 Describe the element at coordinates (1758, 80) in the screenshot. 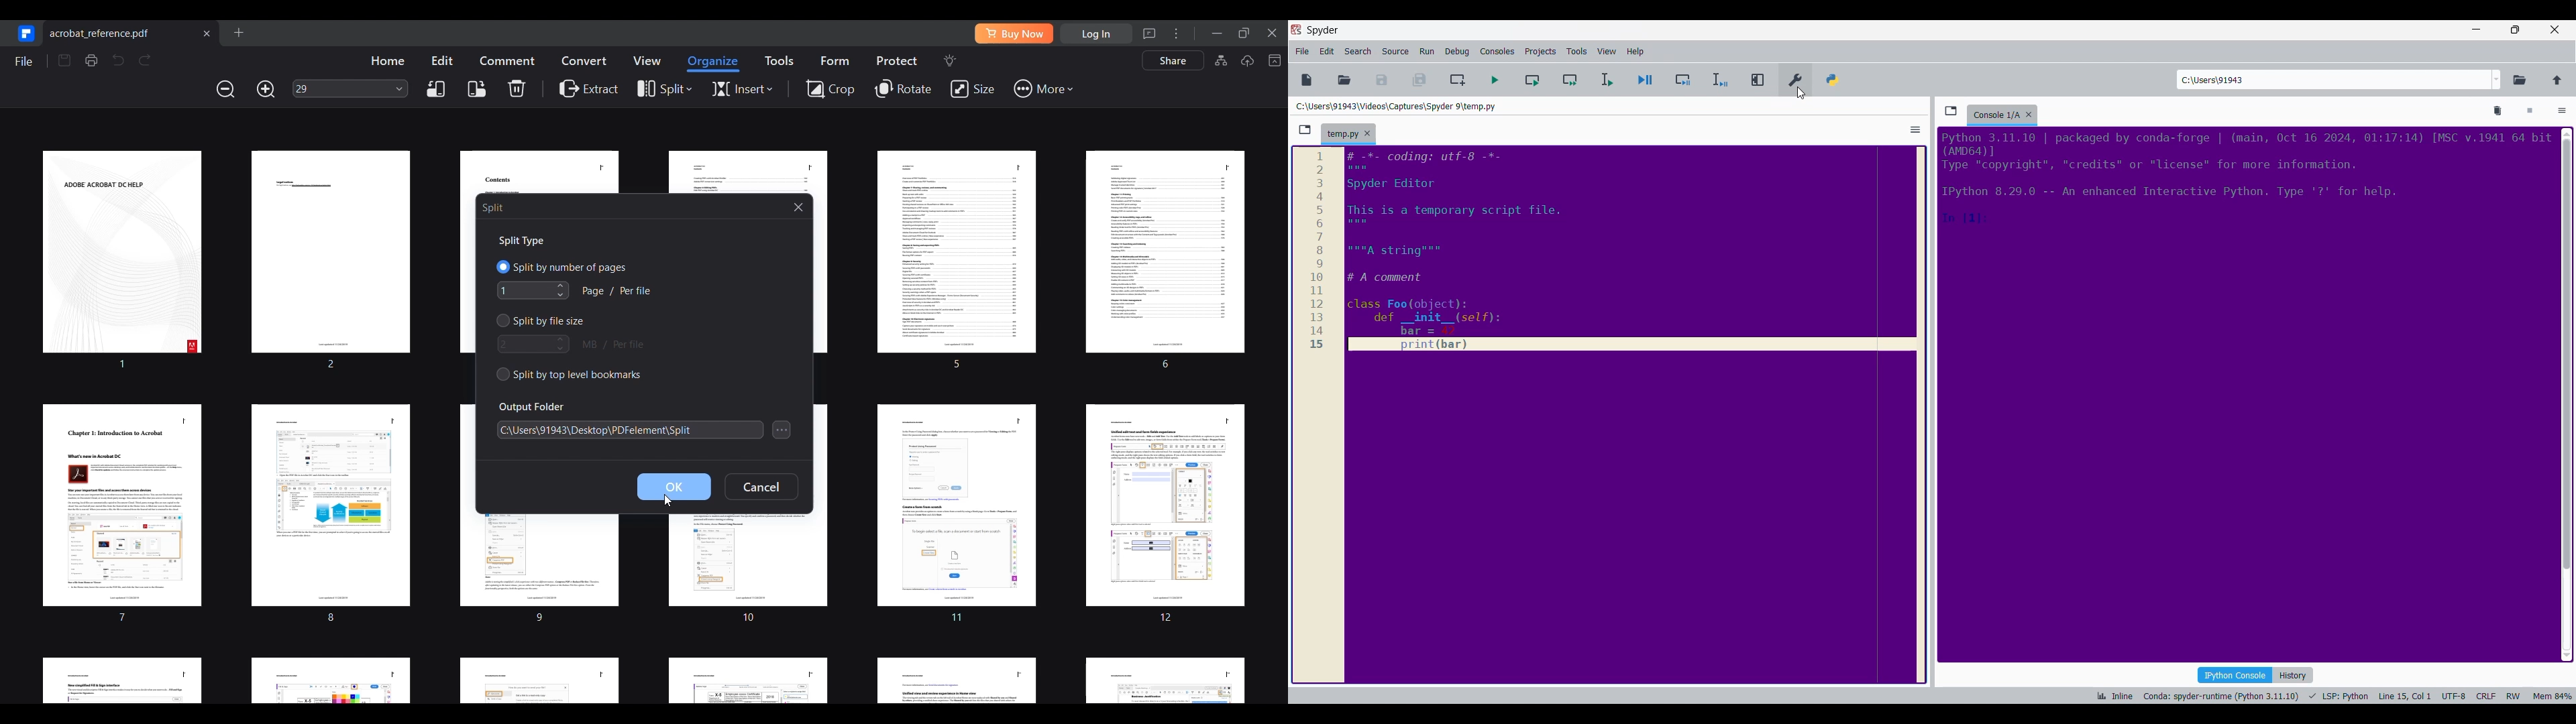

I see `Maximize current pane` at that location.